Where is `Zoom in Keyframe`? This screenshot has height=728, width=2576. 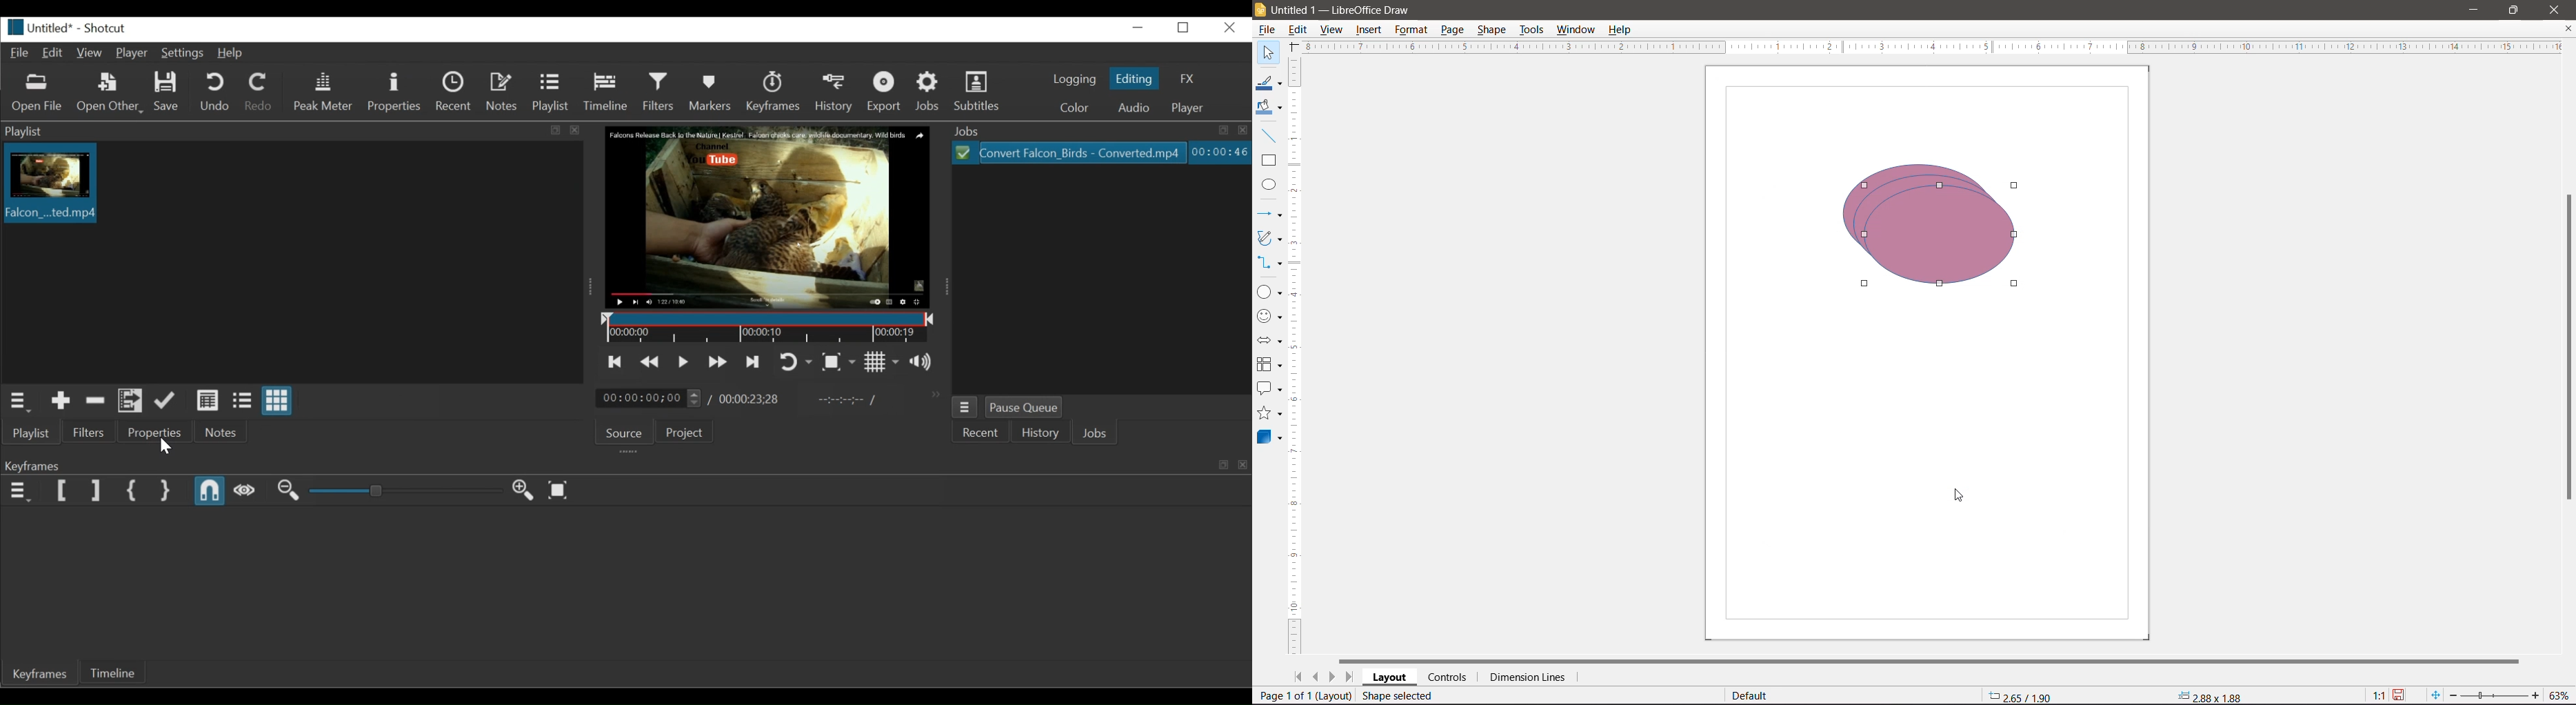
Zoom in Keyframe is located at coordinates (523, 490).